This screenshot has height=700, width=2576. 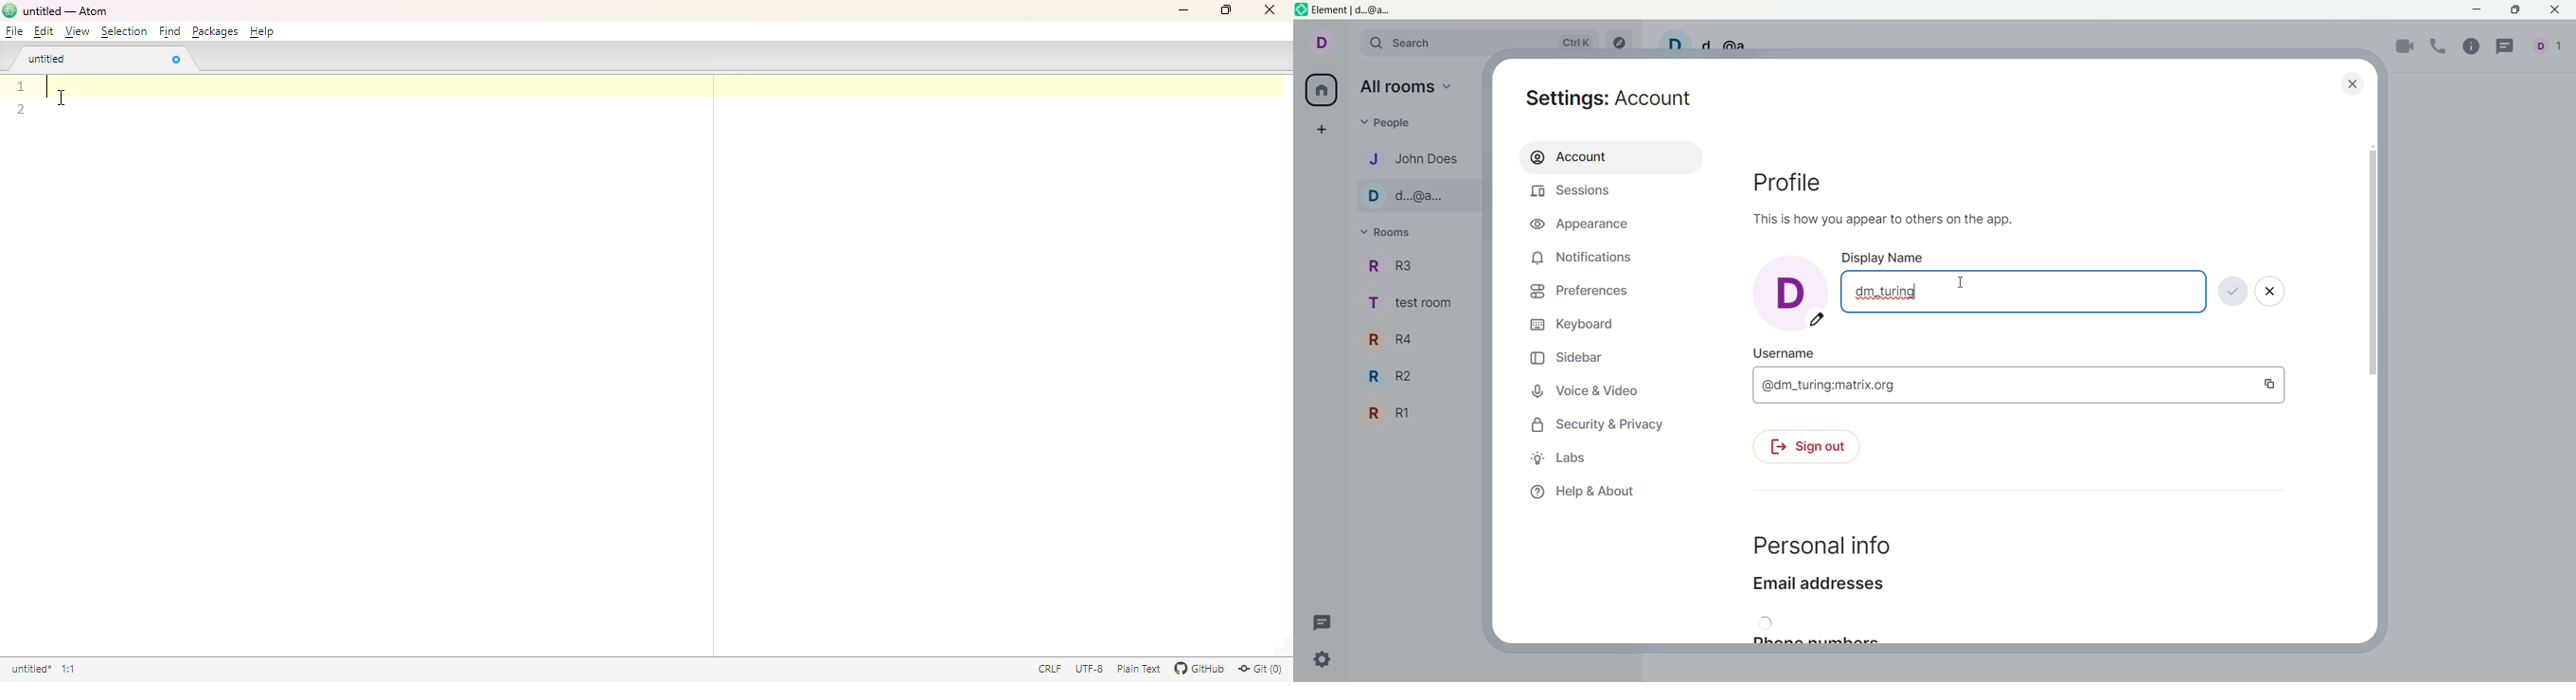 I want to click on maximize, so click(x=2515, y=10).